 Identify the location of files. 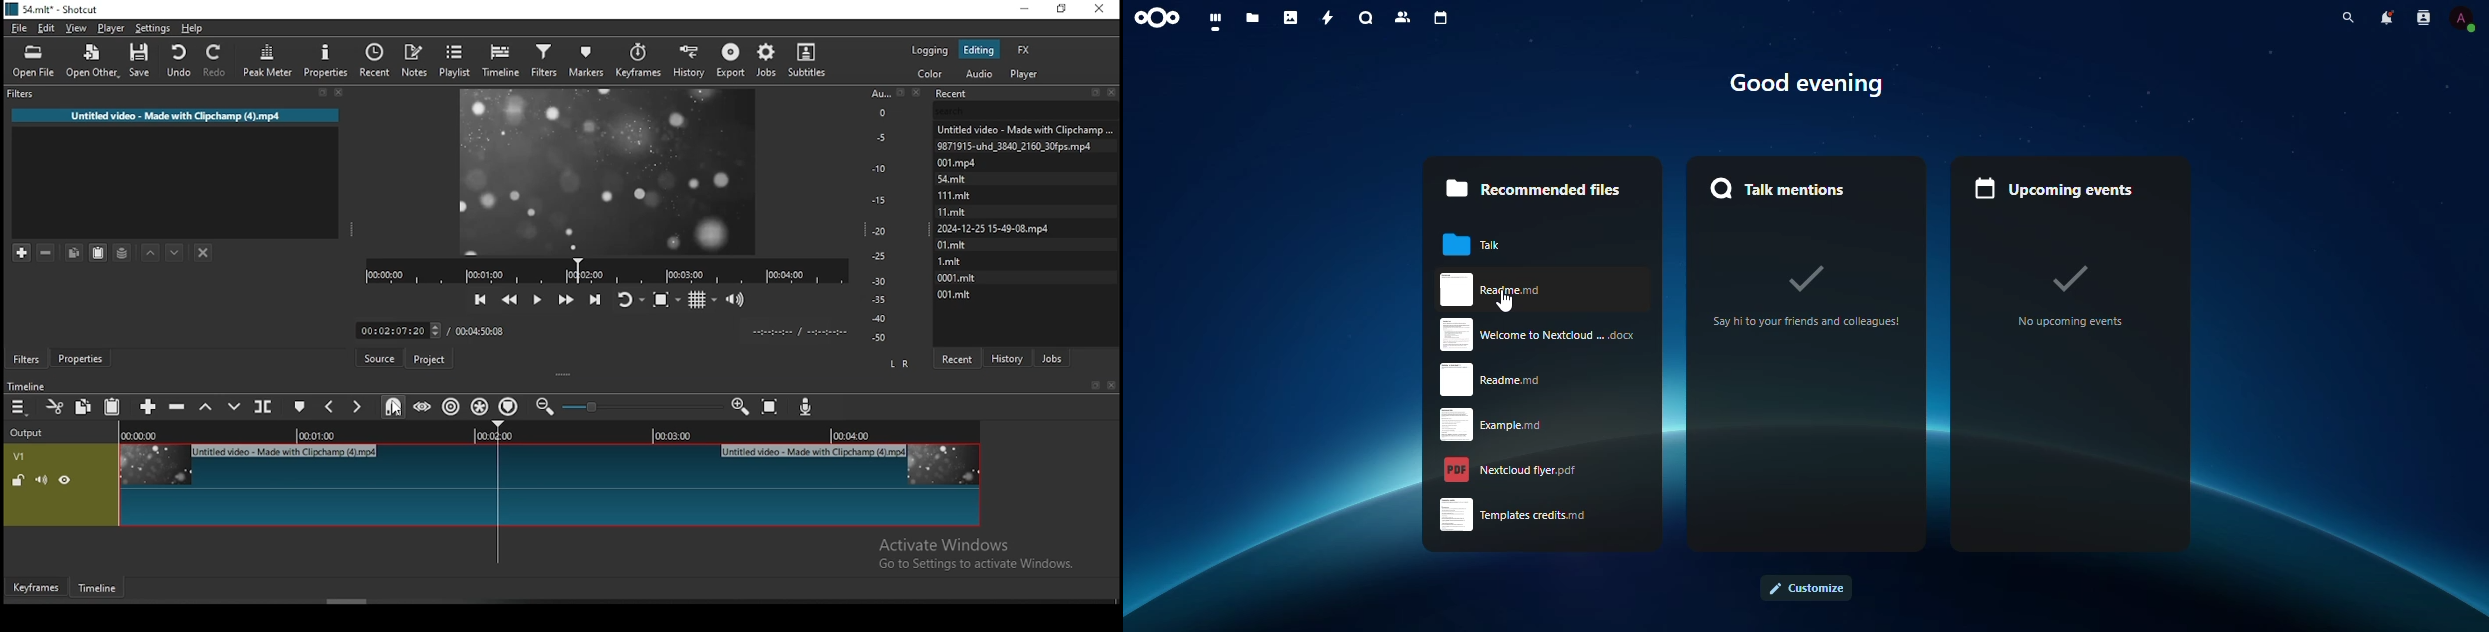
(1253, 17).